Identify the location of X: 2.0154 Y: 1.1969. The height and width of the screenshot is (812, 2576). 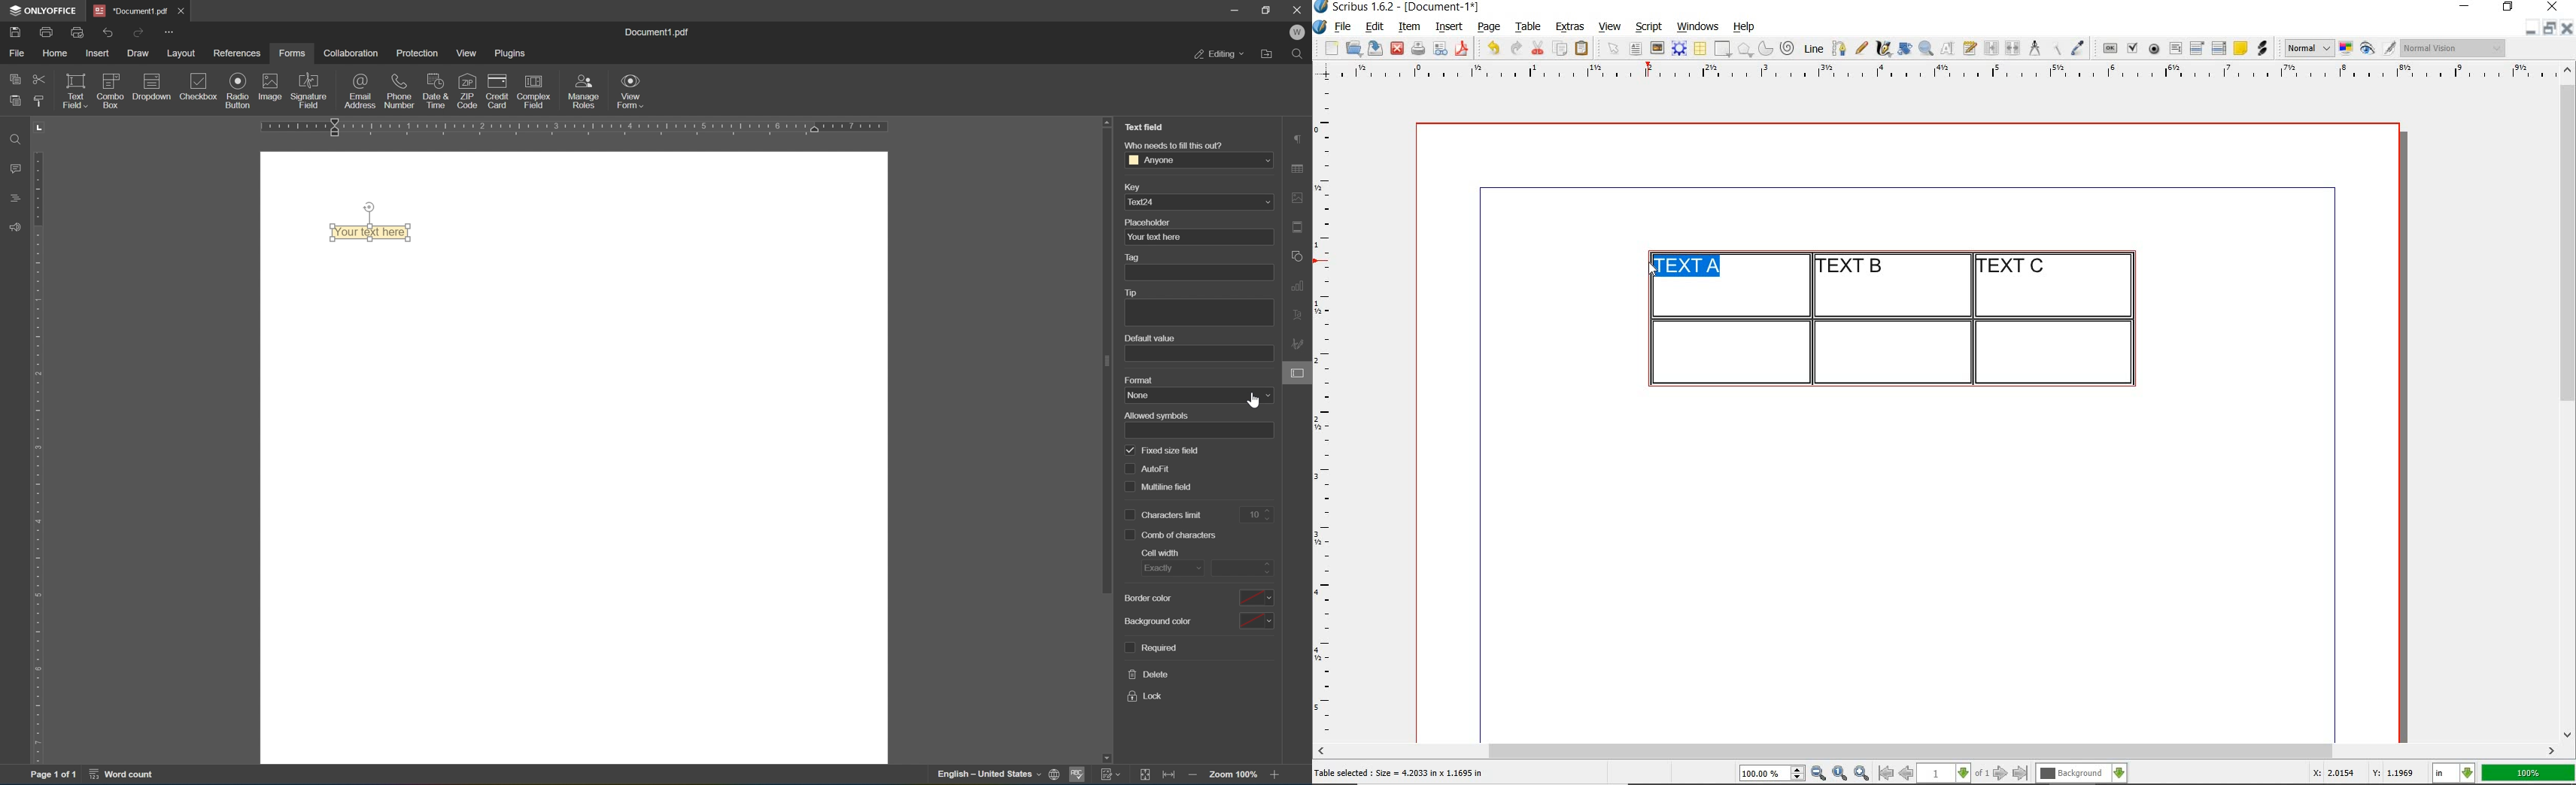
(2366, 773).